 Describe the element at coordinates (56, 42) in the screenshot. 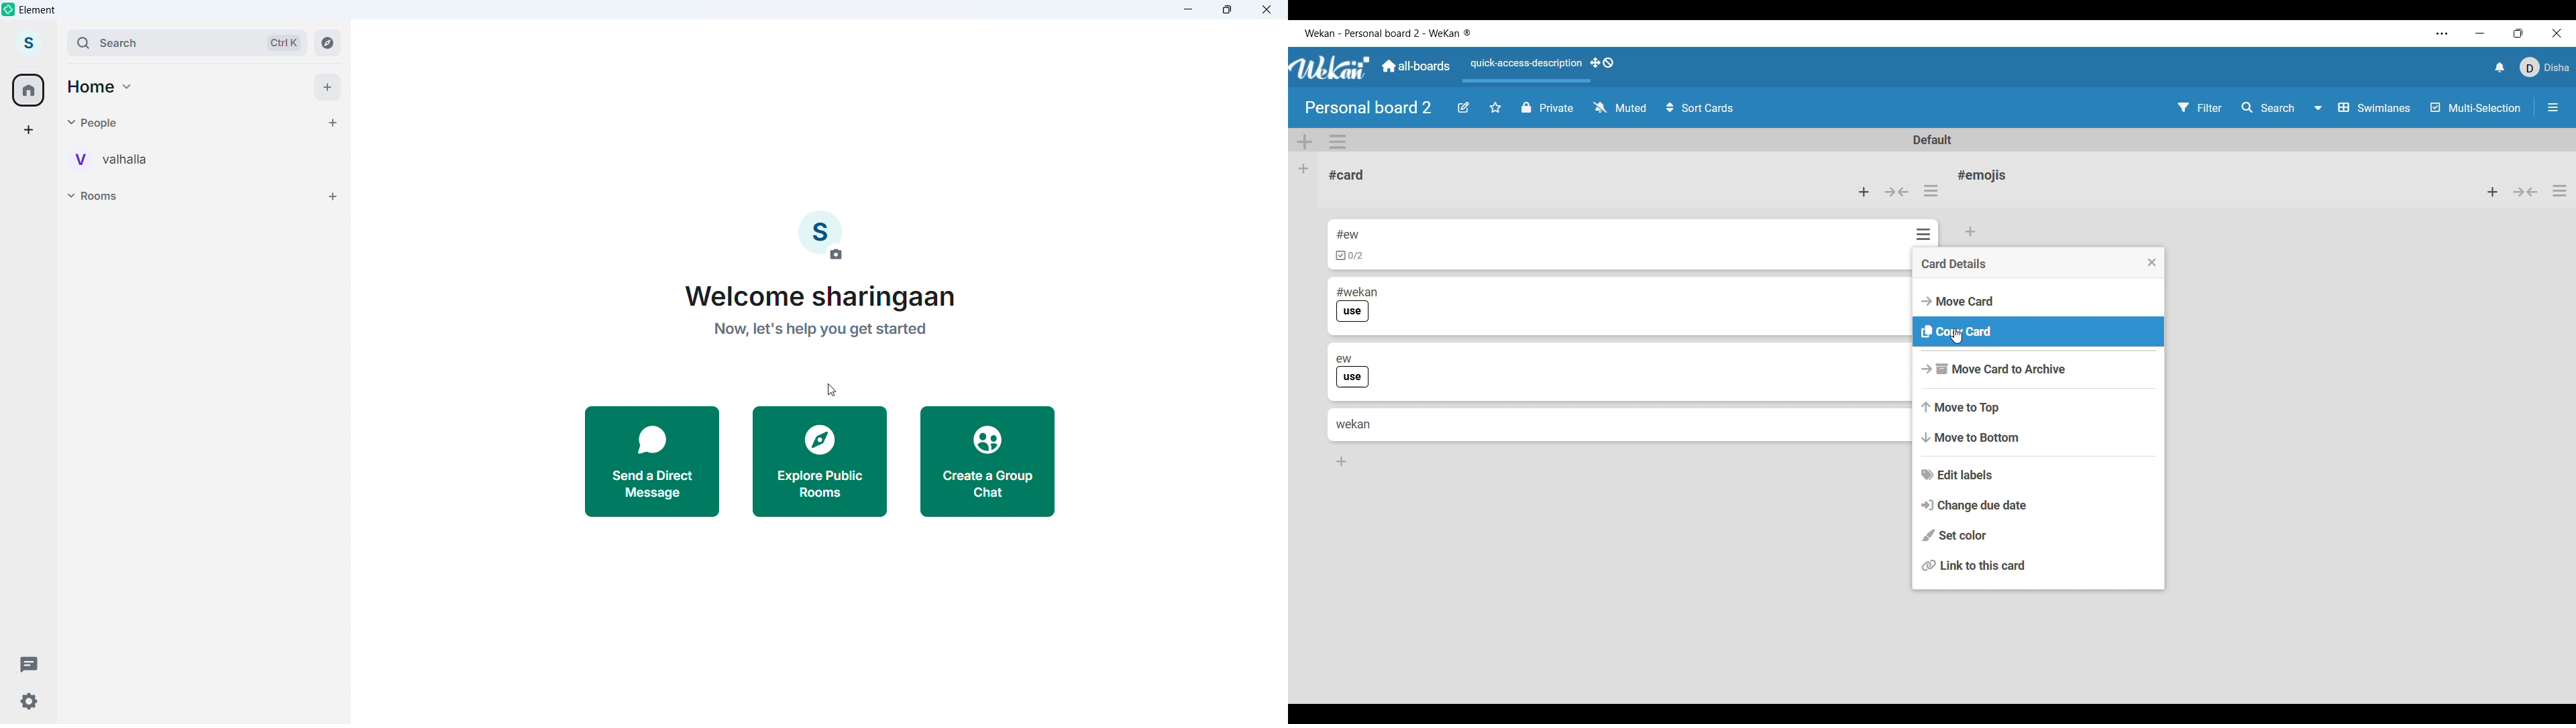

I see `expand` at that location.